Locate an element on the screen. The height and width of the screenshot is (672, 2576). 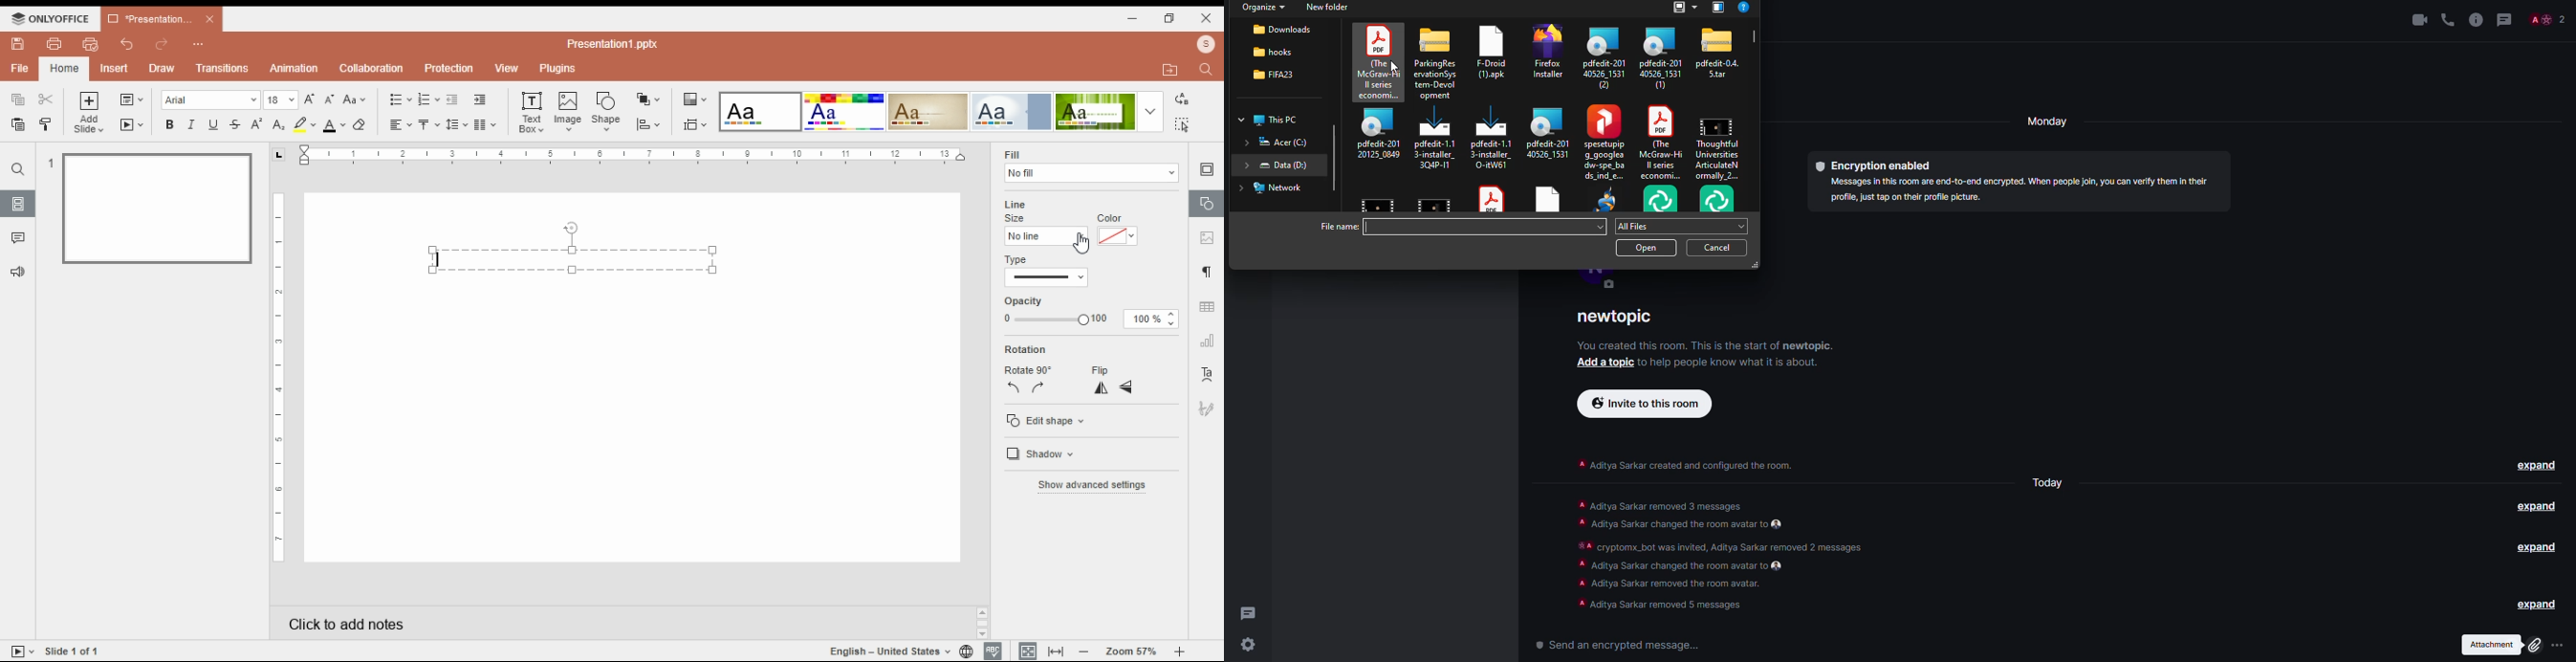
location is located at coordinates (1273, 121).